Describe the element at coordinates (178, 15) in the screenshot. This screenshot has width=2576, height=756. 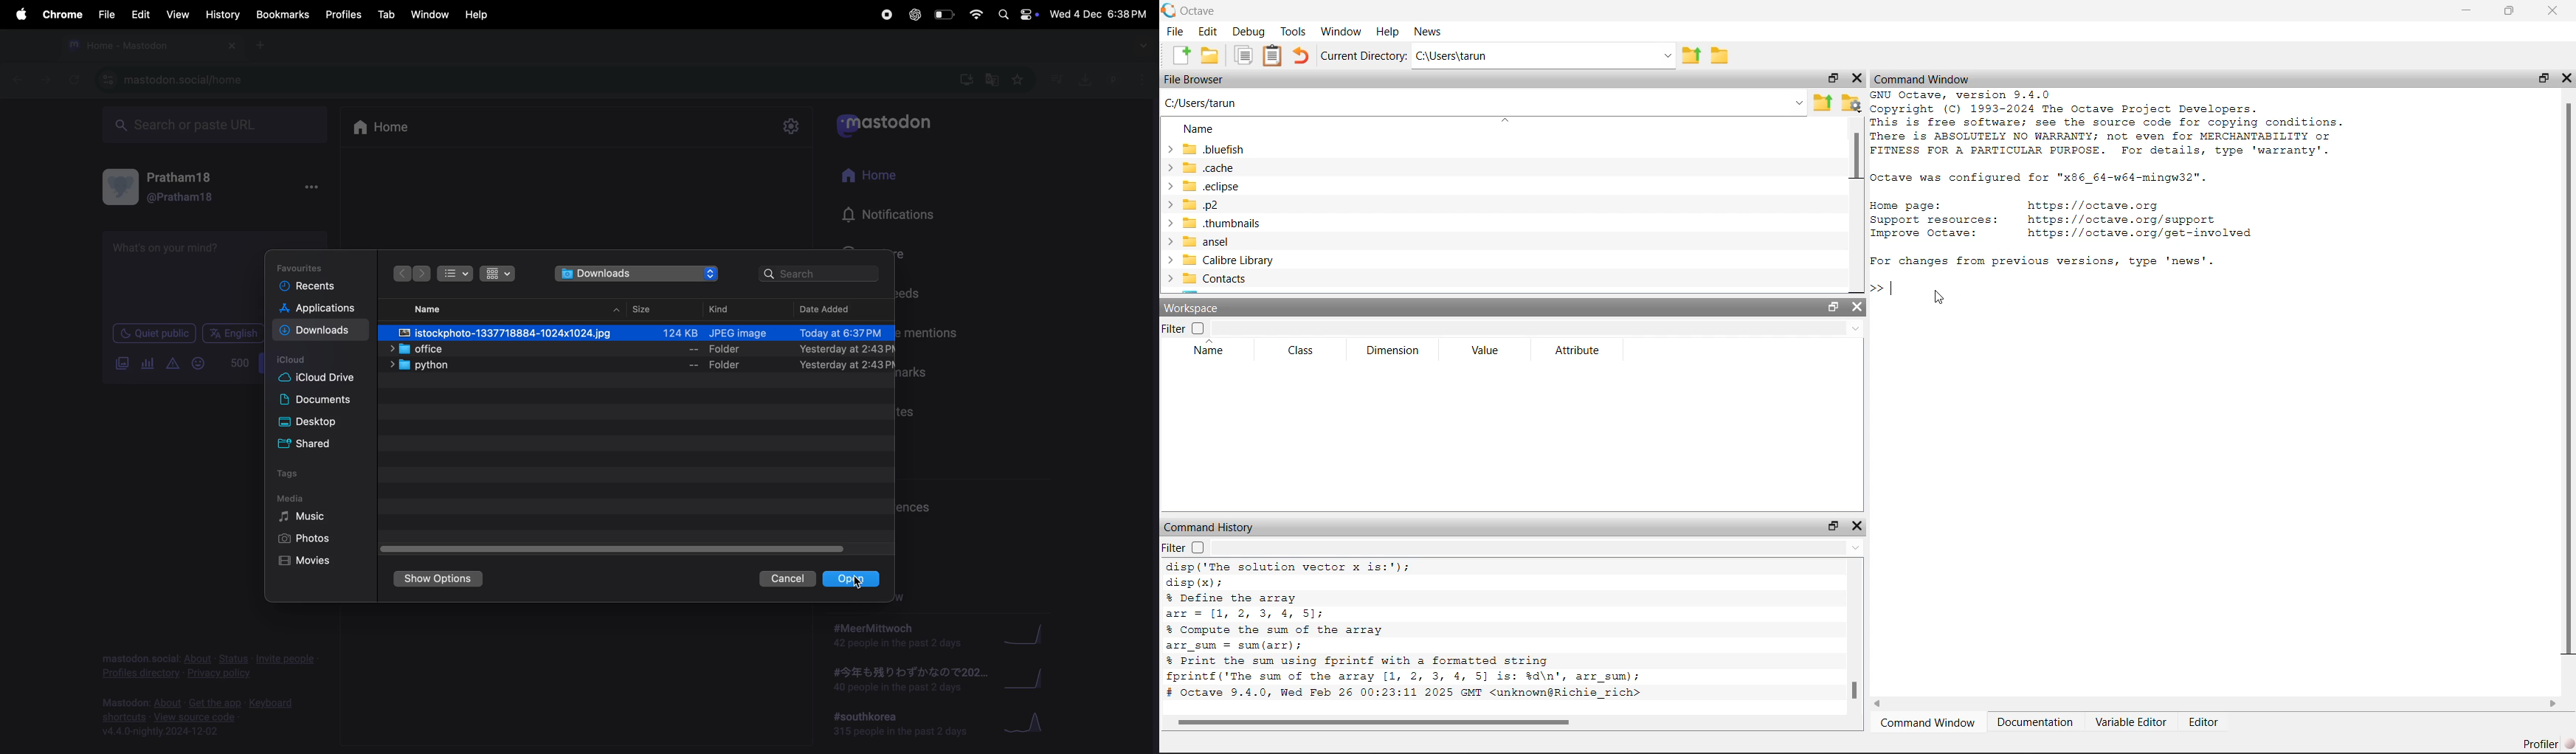
I see `view` at that location.